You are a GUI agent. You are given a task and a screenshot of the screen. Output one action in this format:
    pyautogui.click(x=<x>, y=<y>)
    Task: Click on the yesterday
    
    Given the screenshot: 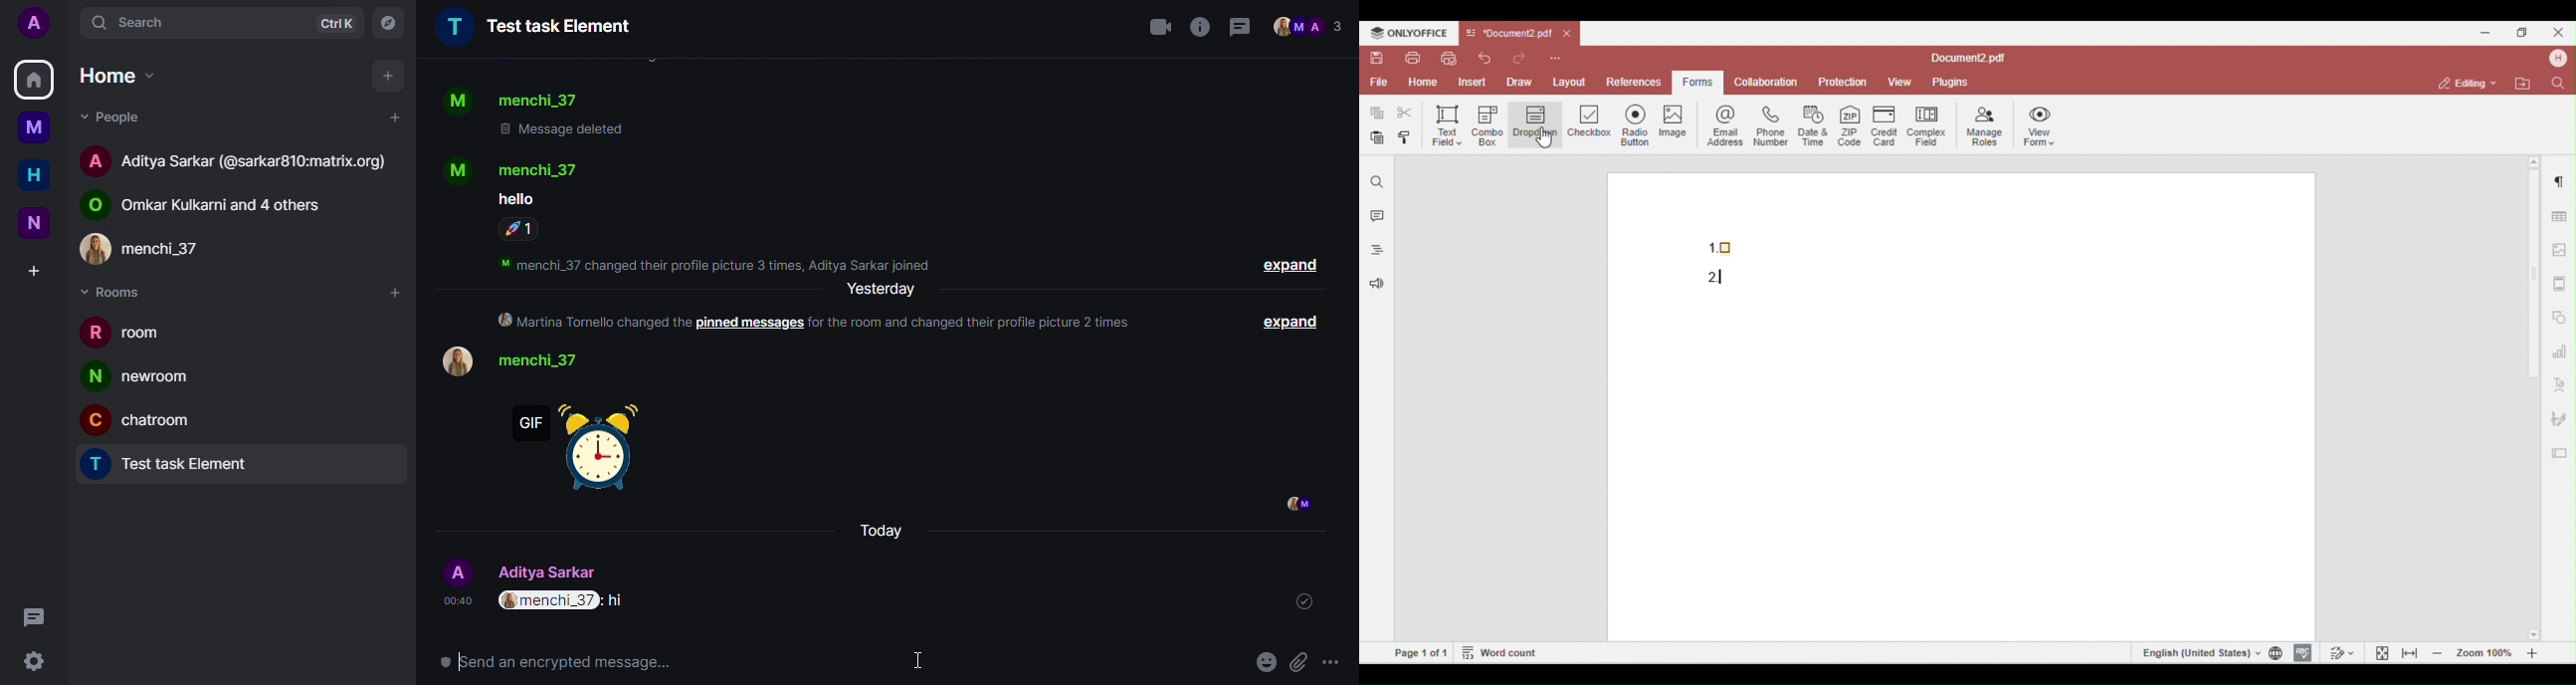 What is the action you would take?
    pyautogui.click(x=885, y=293)
    